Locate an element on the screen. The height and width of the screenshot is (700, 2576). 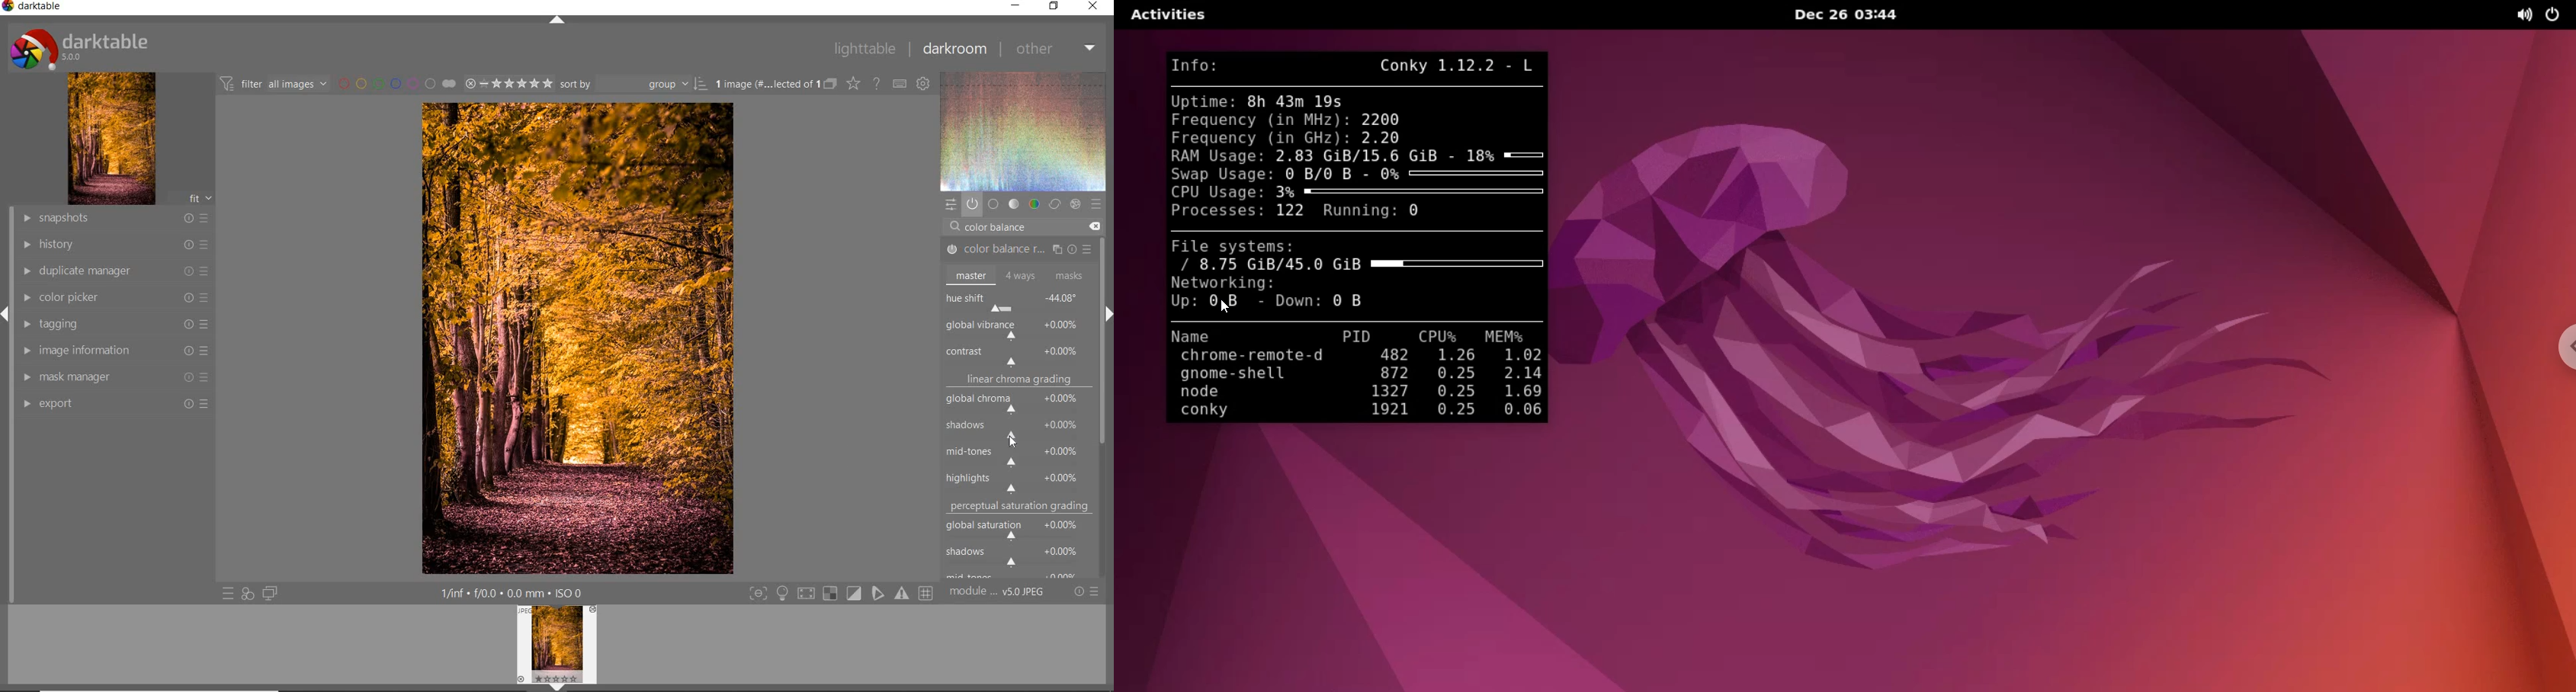
filter by image color label is located at coordinates (396, 84).